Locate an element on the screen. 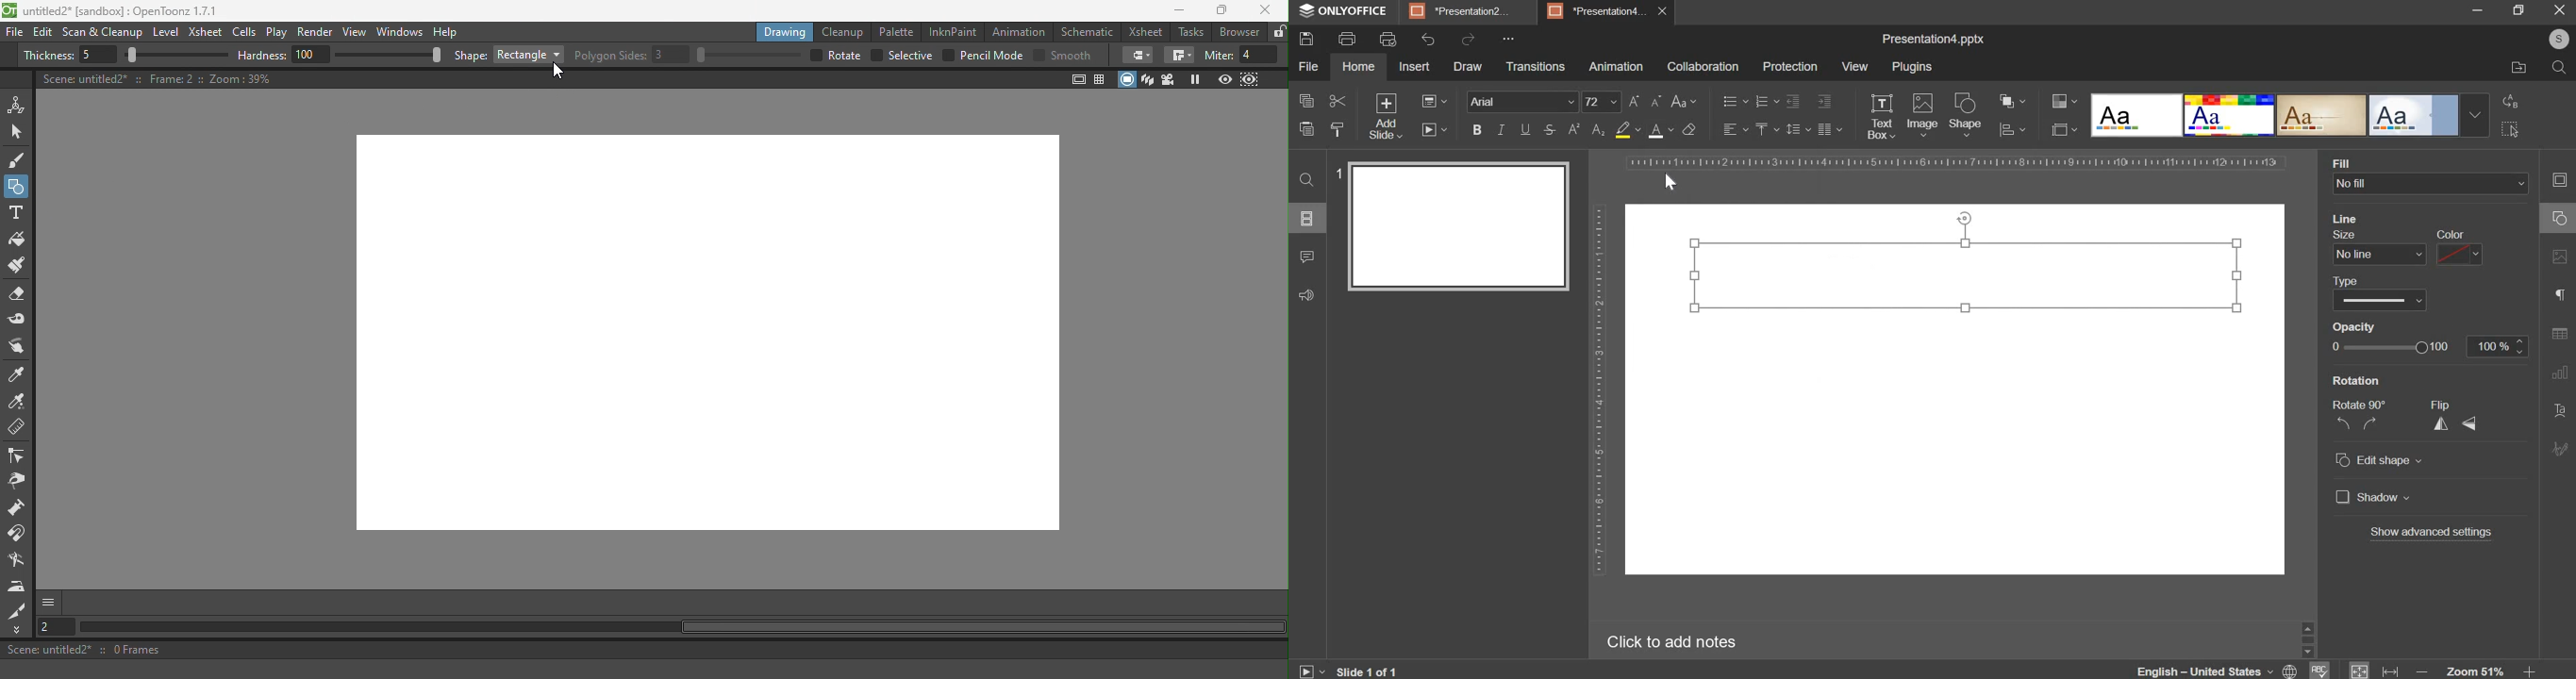 This screenshot has height=700, width=2576. image is located at coordinates (1922, 115).